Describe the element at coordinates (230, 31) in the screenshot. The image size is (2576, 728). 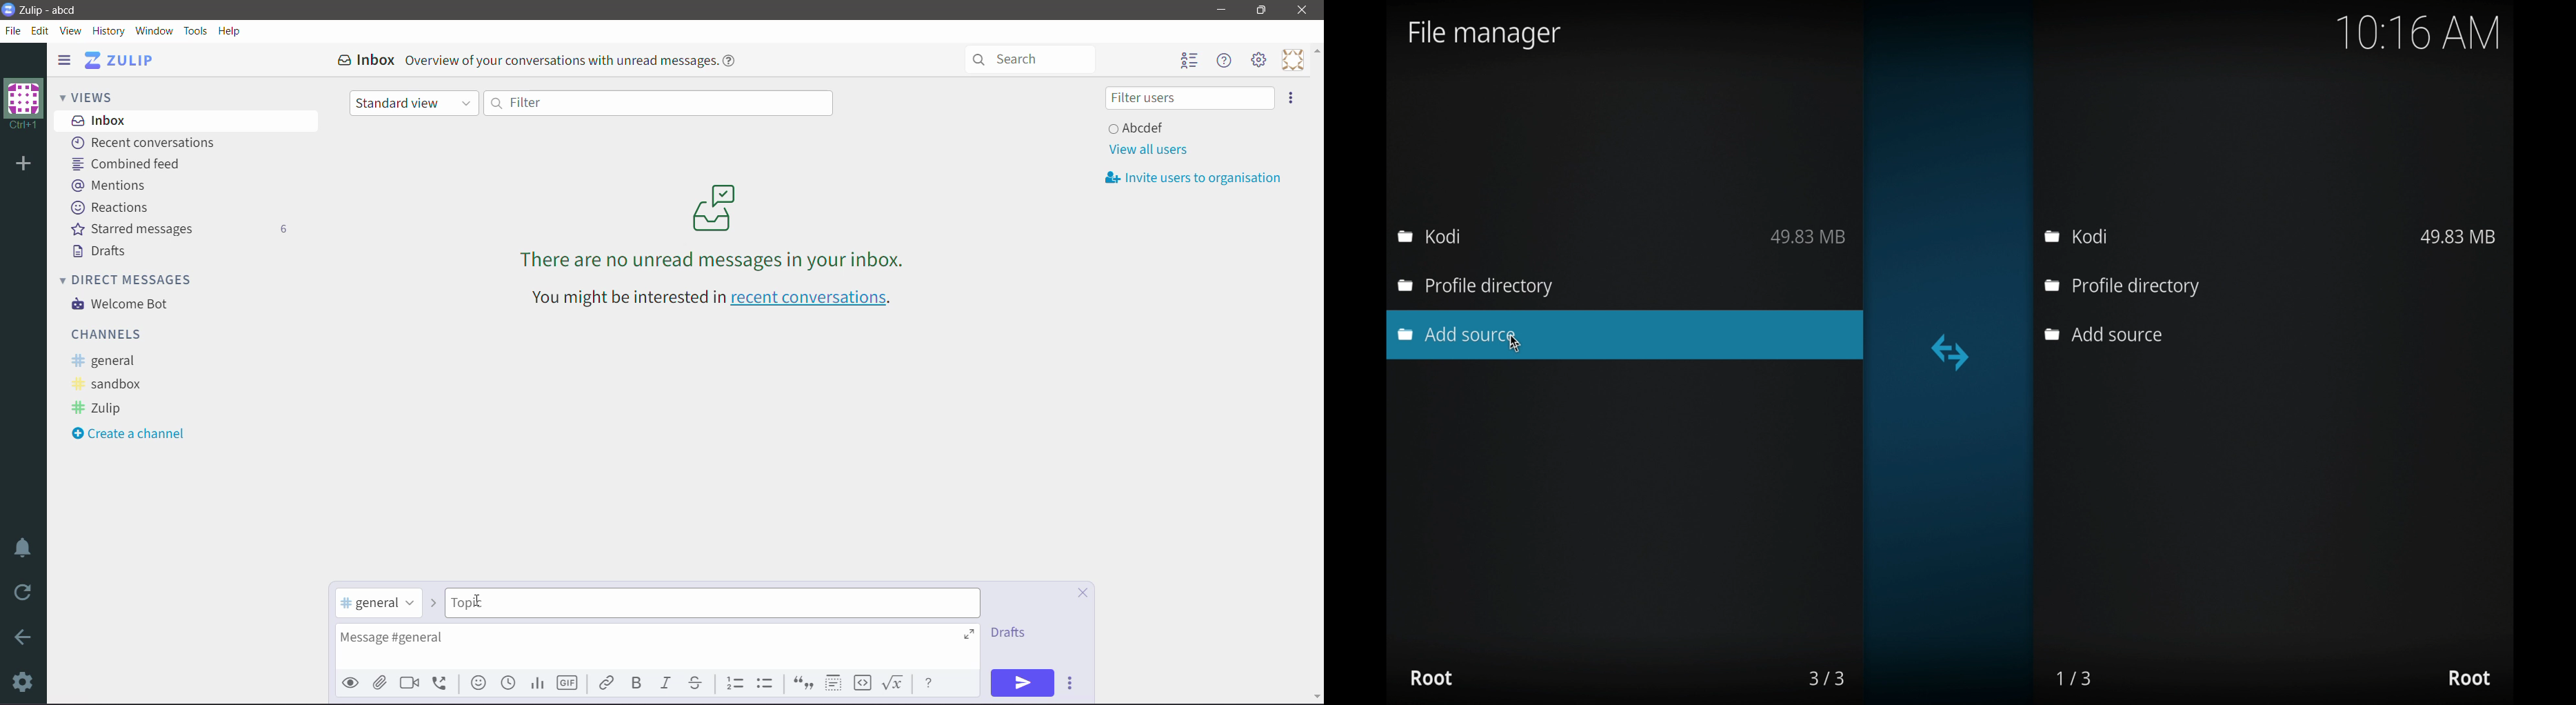
I see `Help` at that location.